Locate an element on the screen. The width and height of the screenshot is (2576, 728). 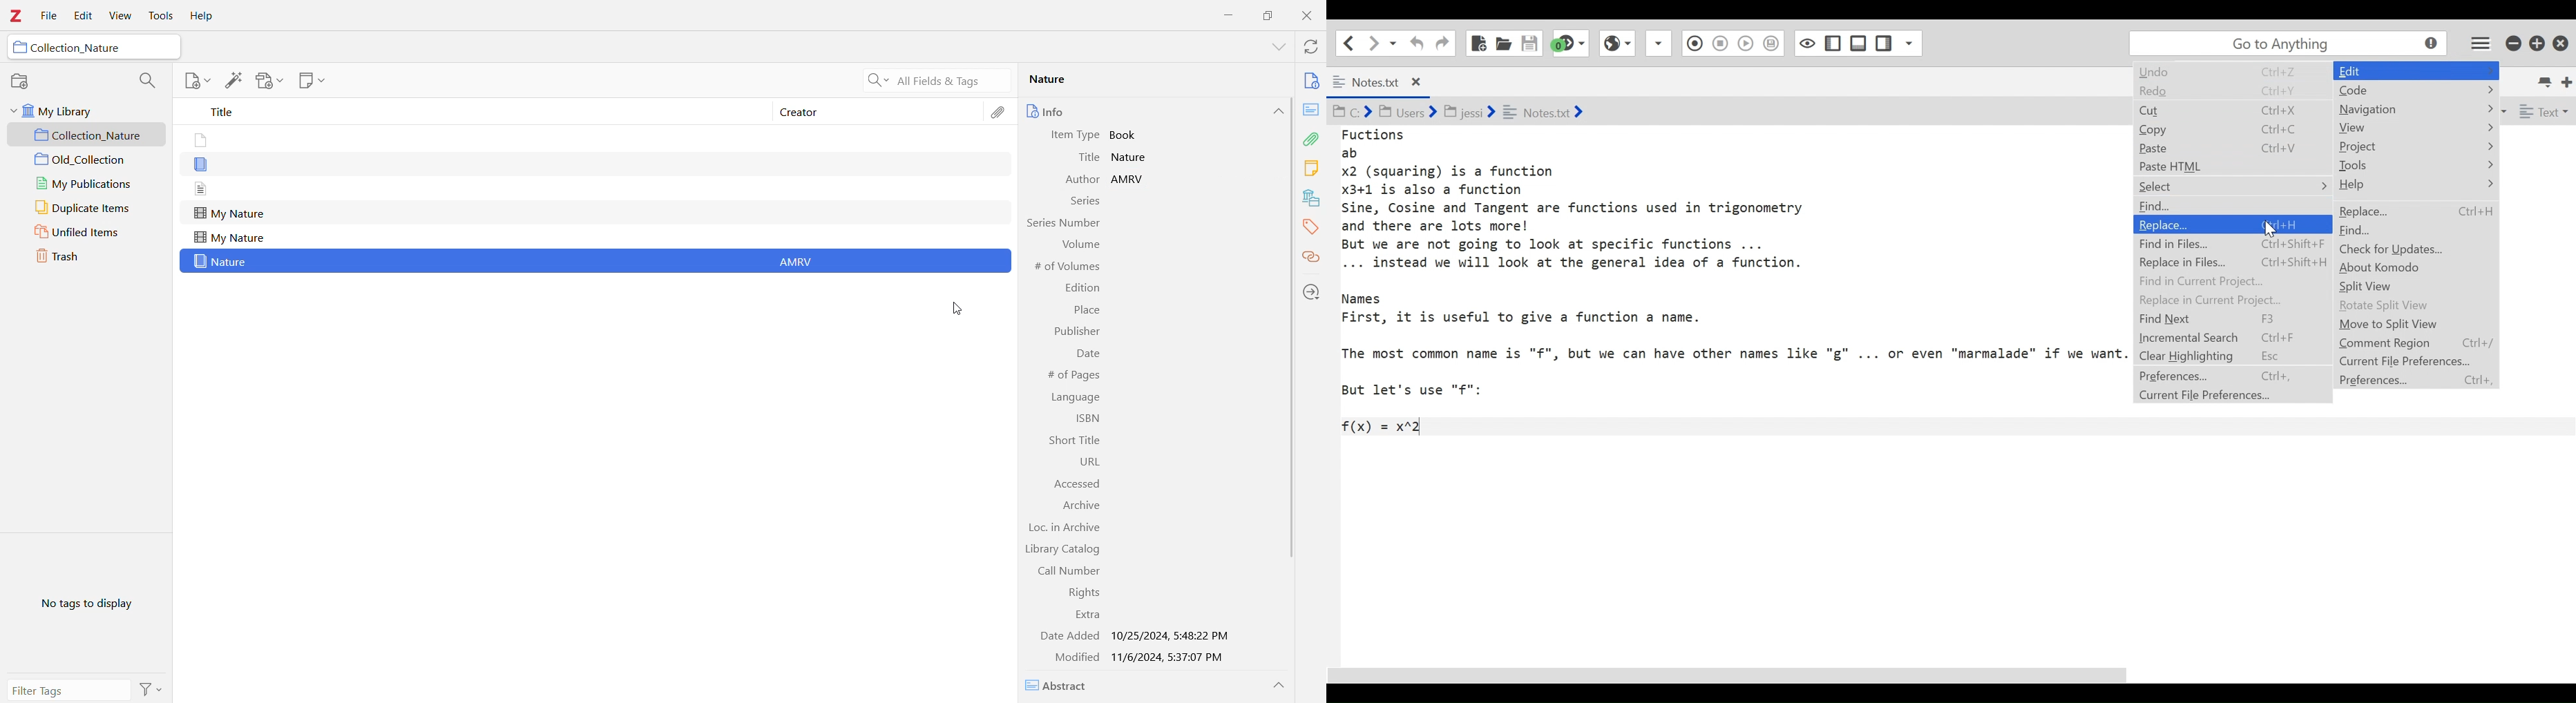
Libraries and Colections is located at coordinates (1311, 200).